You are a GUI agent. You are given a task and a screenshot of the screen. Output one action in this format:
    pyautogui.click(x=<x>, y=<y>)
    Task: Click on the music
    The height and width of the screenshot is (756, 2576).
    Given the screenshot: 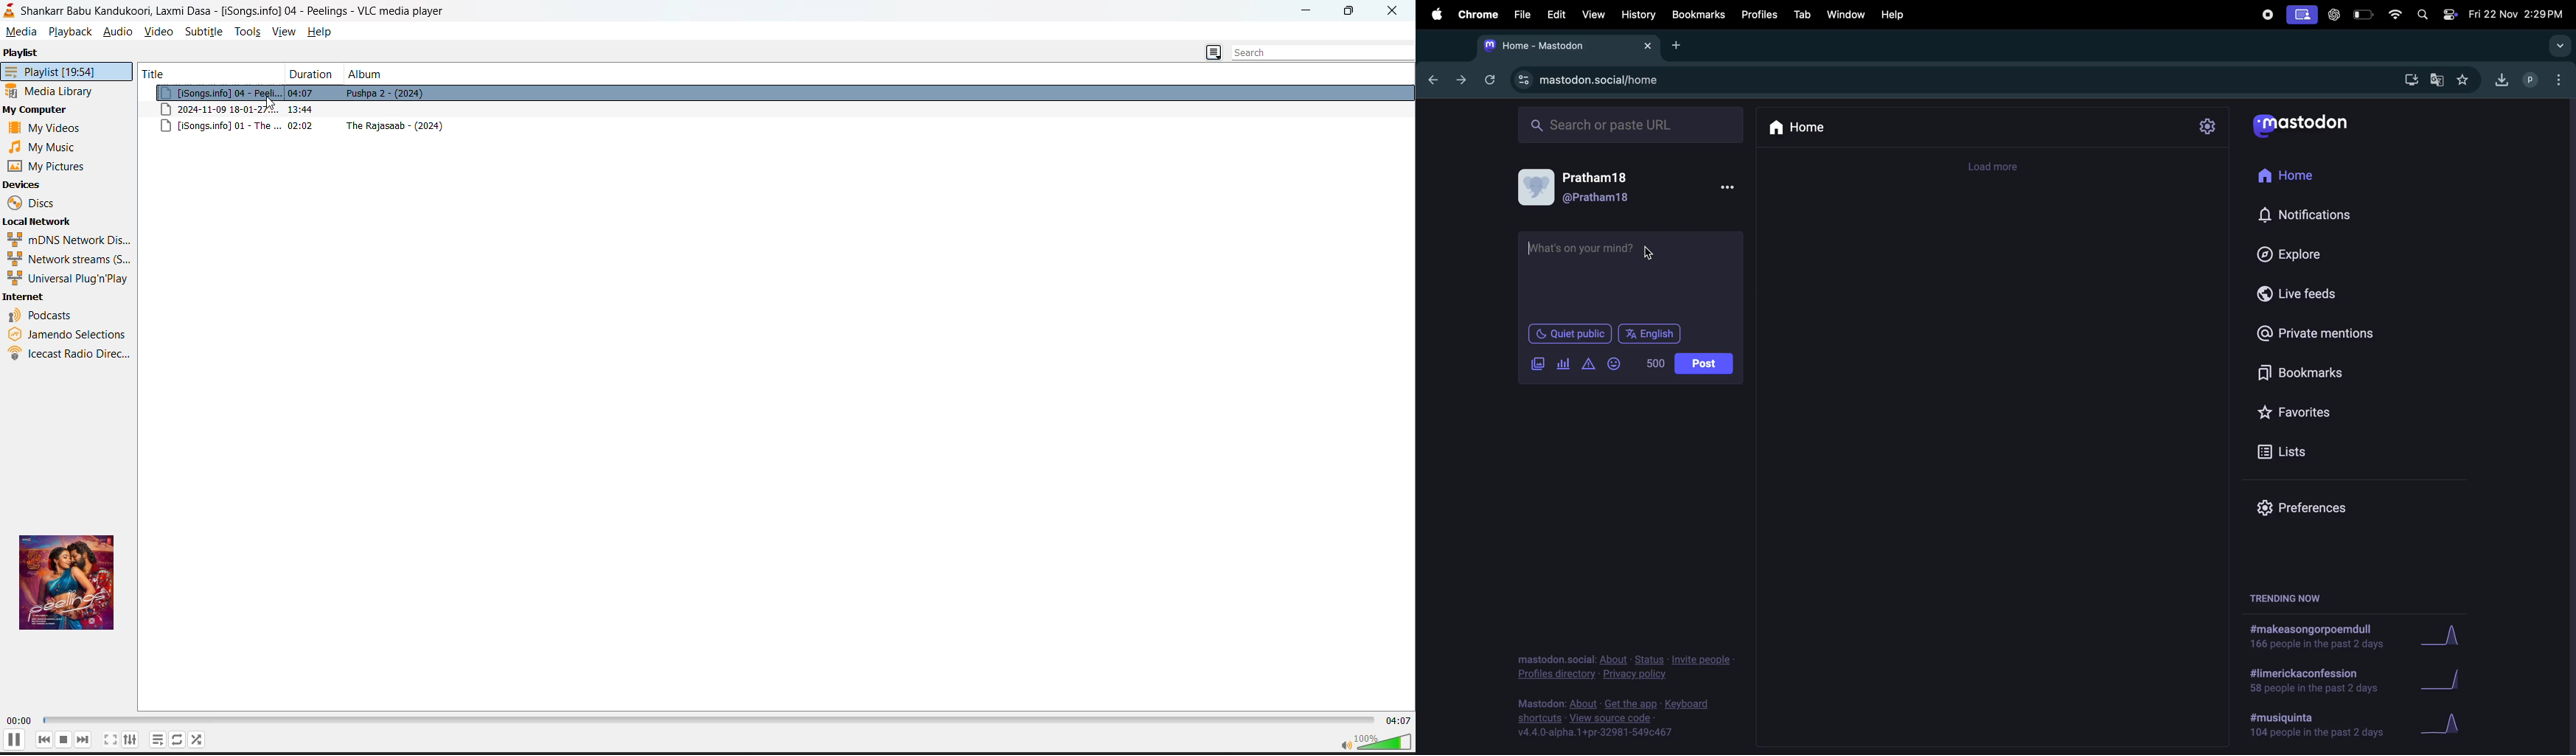 What is the action you would take?
    pyautogui.click(x=41, y=147)
    